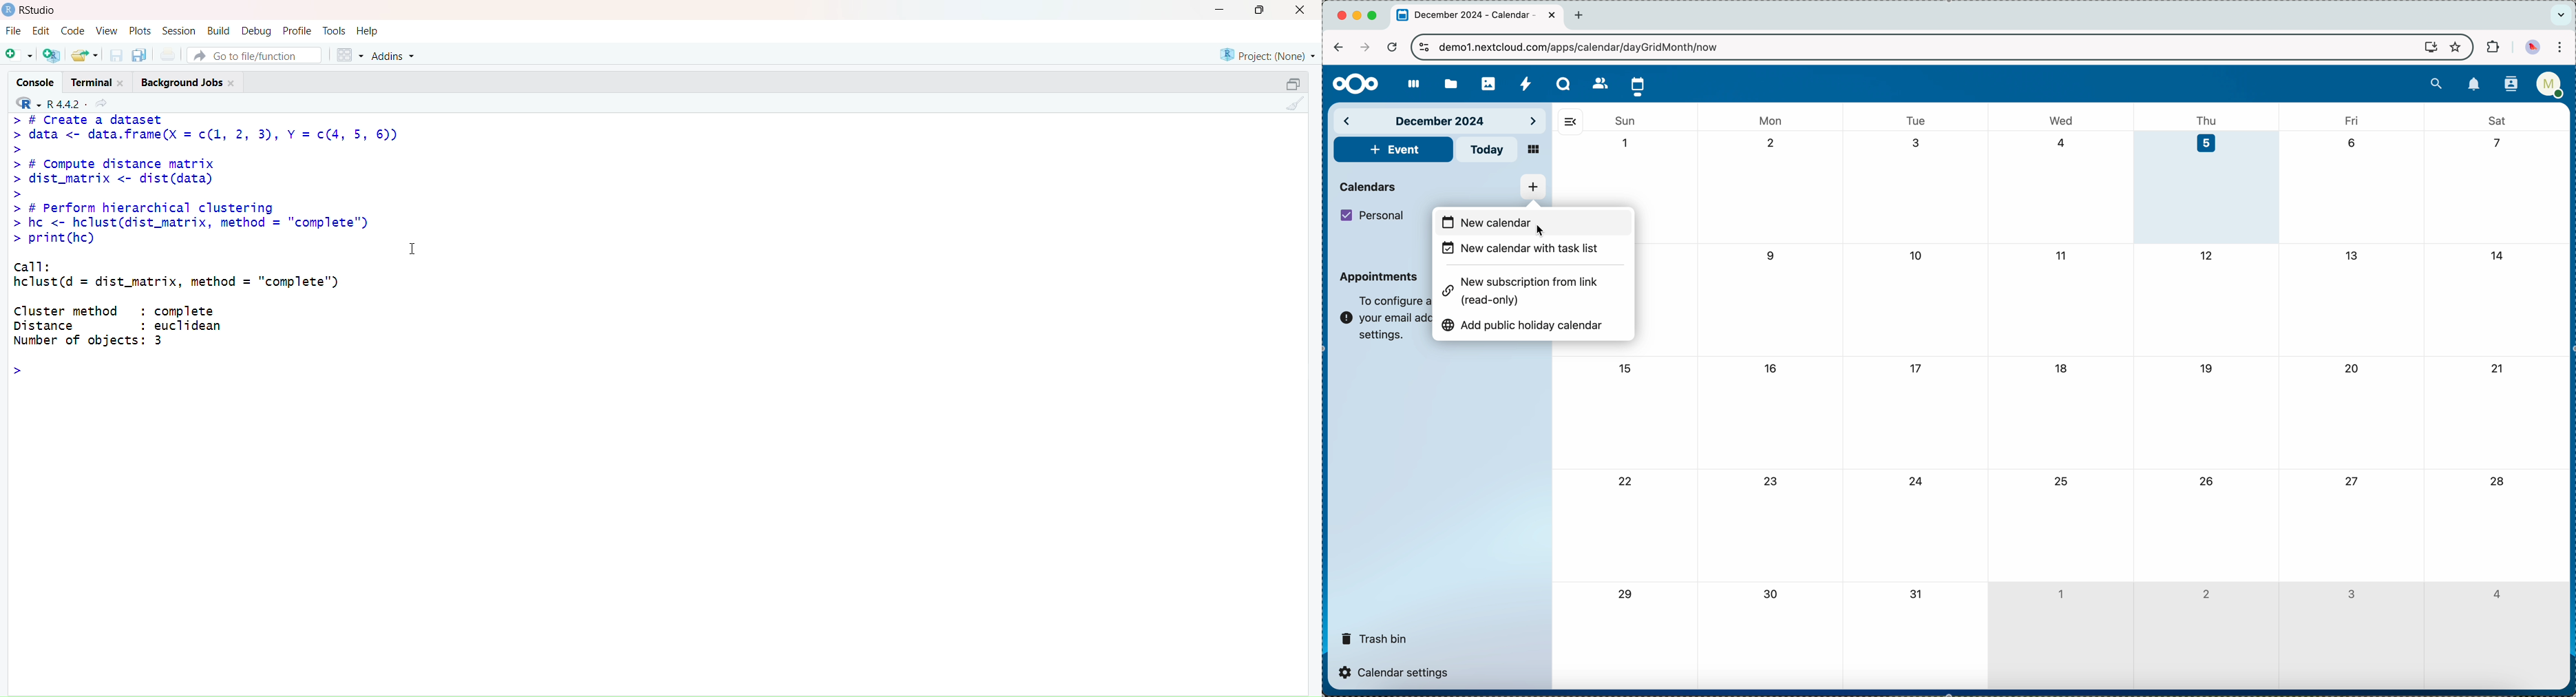  Describe the element at coordinates (403, 54) in the screenshot. I see `Addins` at that location.